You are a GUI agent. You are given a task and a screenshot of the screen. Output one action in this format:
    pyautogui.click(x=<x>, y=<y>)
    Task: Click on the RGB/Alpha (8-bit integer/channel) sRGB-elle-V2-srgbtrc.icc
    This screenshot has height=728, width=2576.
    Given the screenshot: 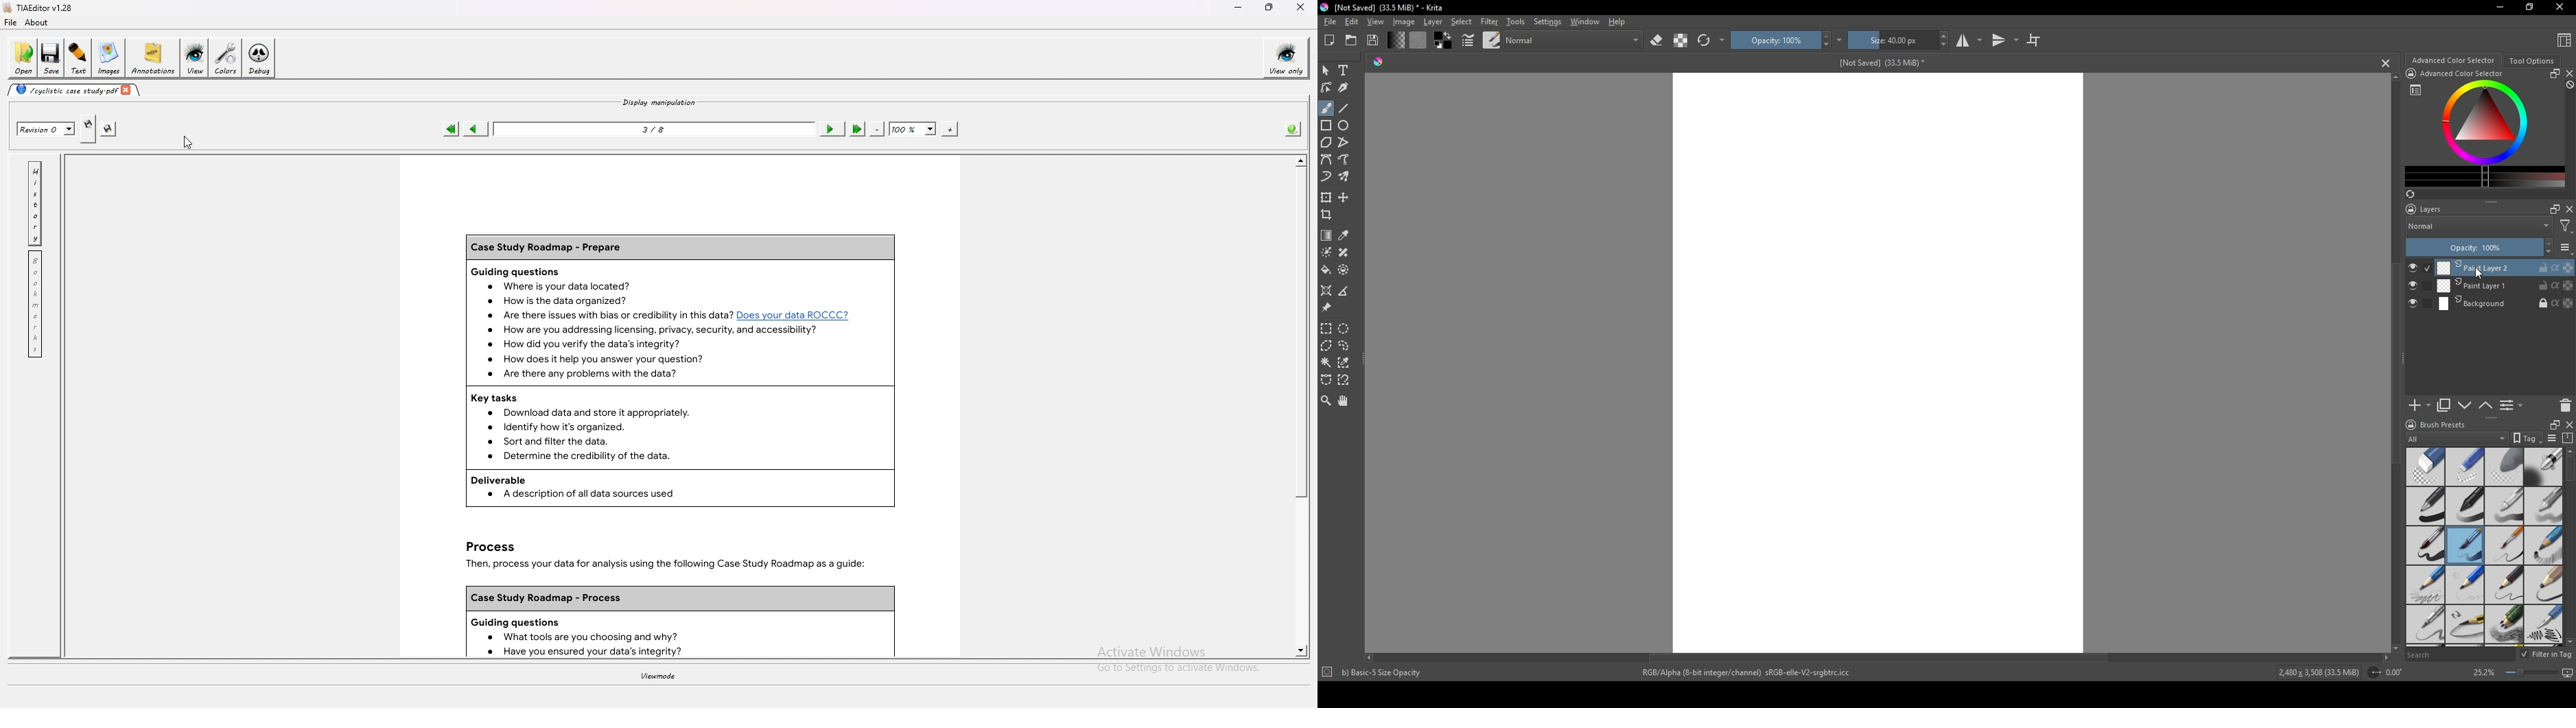 What is the action you would take?
    pyautogui.click(x=1752, y=673)
    